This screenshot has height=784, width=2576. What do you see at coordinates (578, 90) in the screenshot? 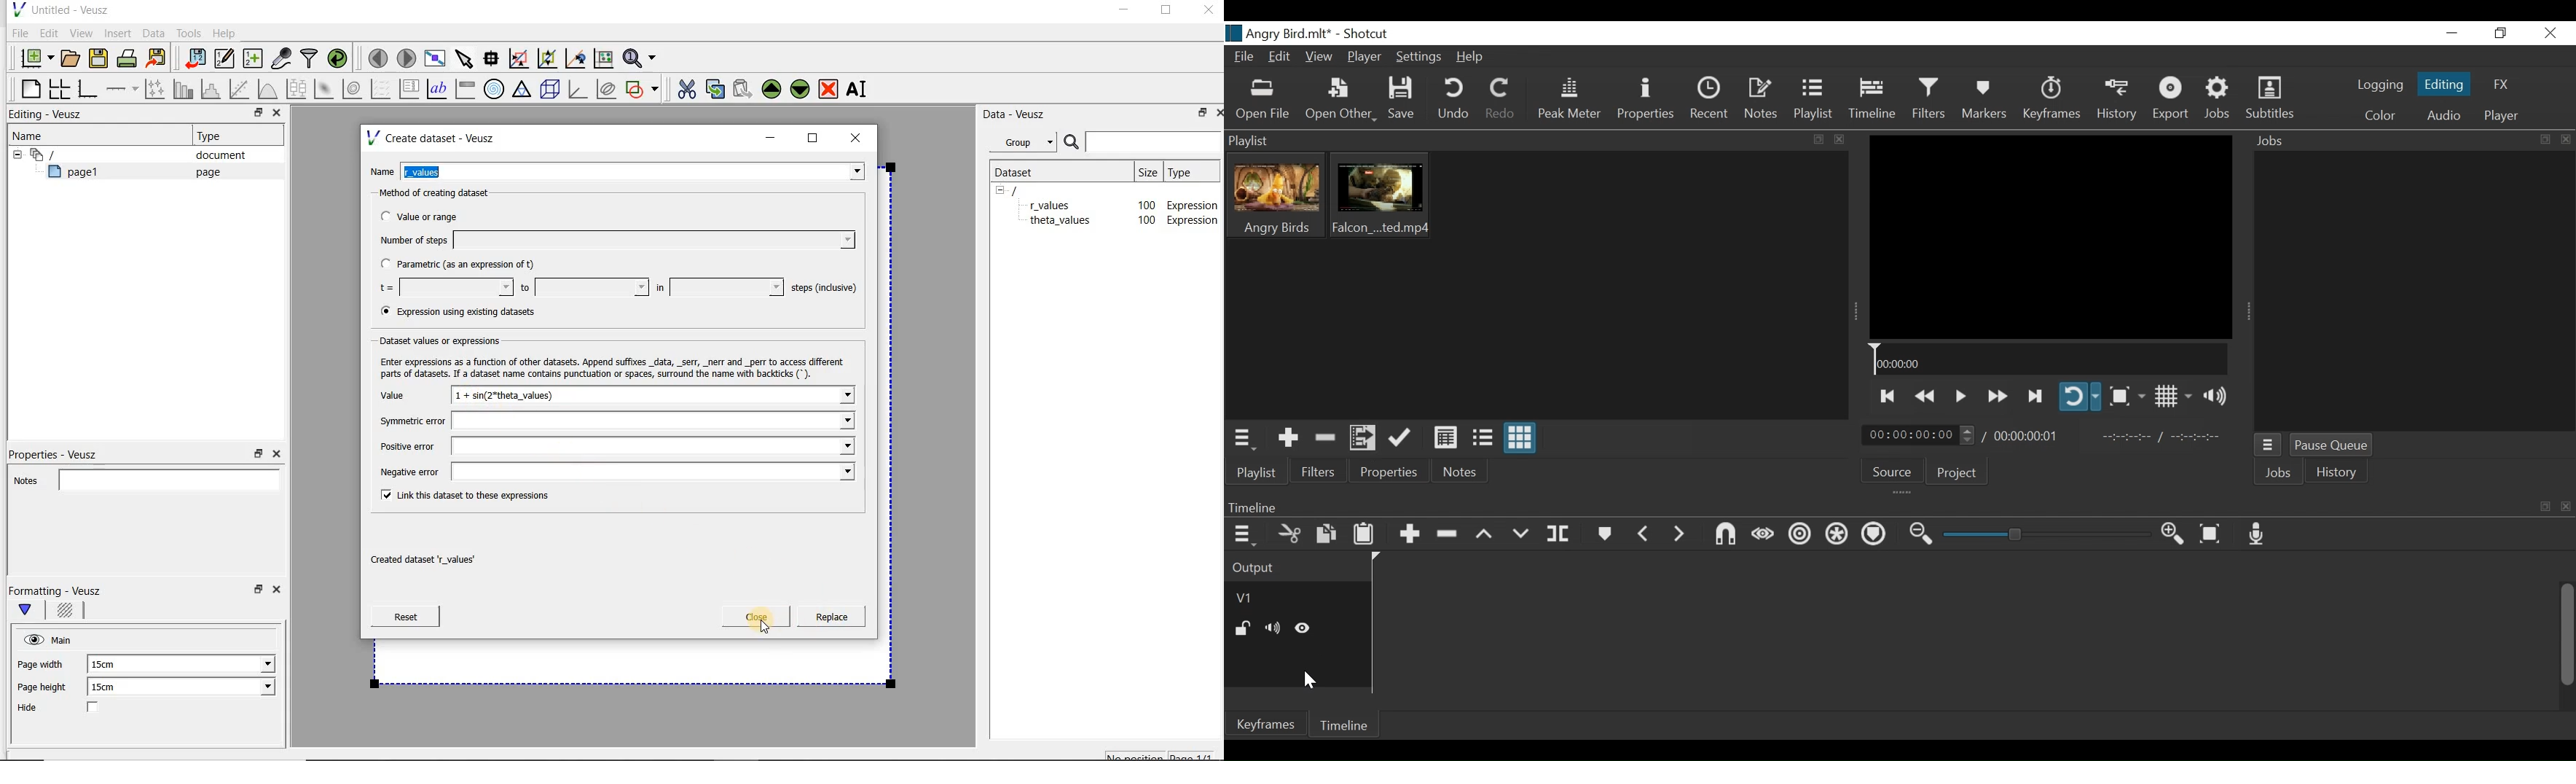
I see `3d graph` at bounding box center [578, 90].